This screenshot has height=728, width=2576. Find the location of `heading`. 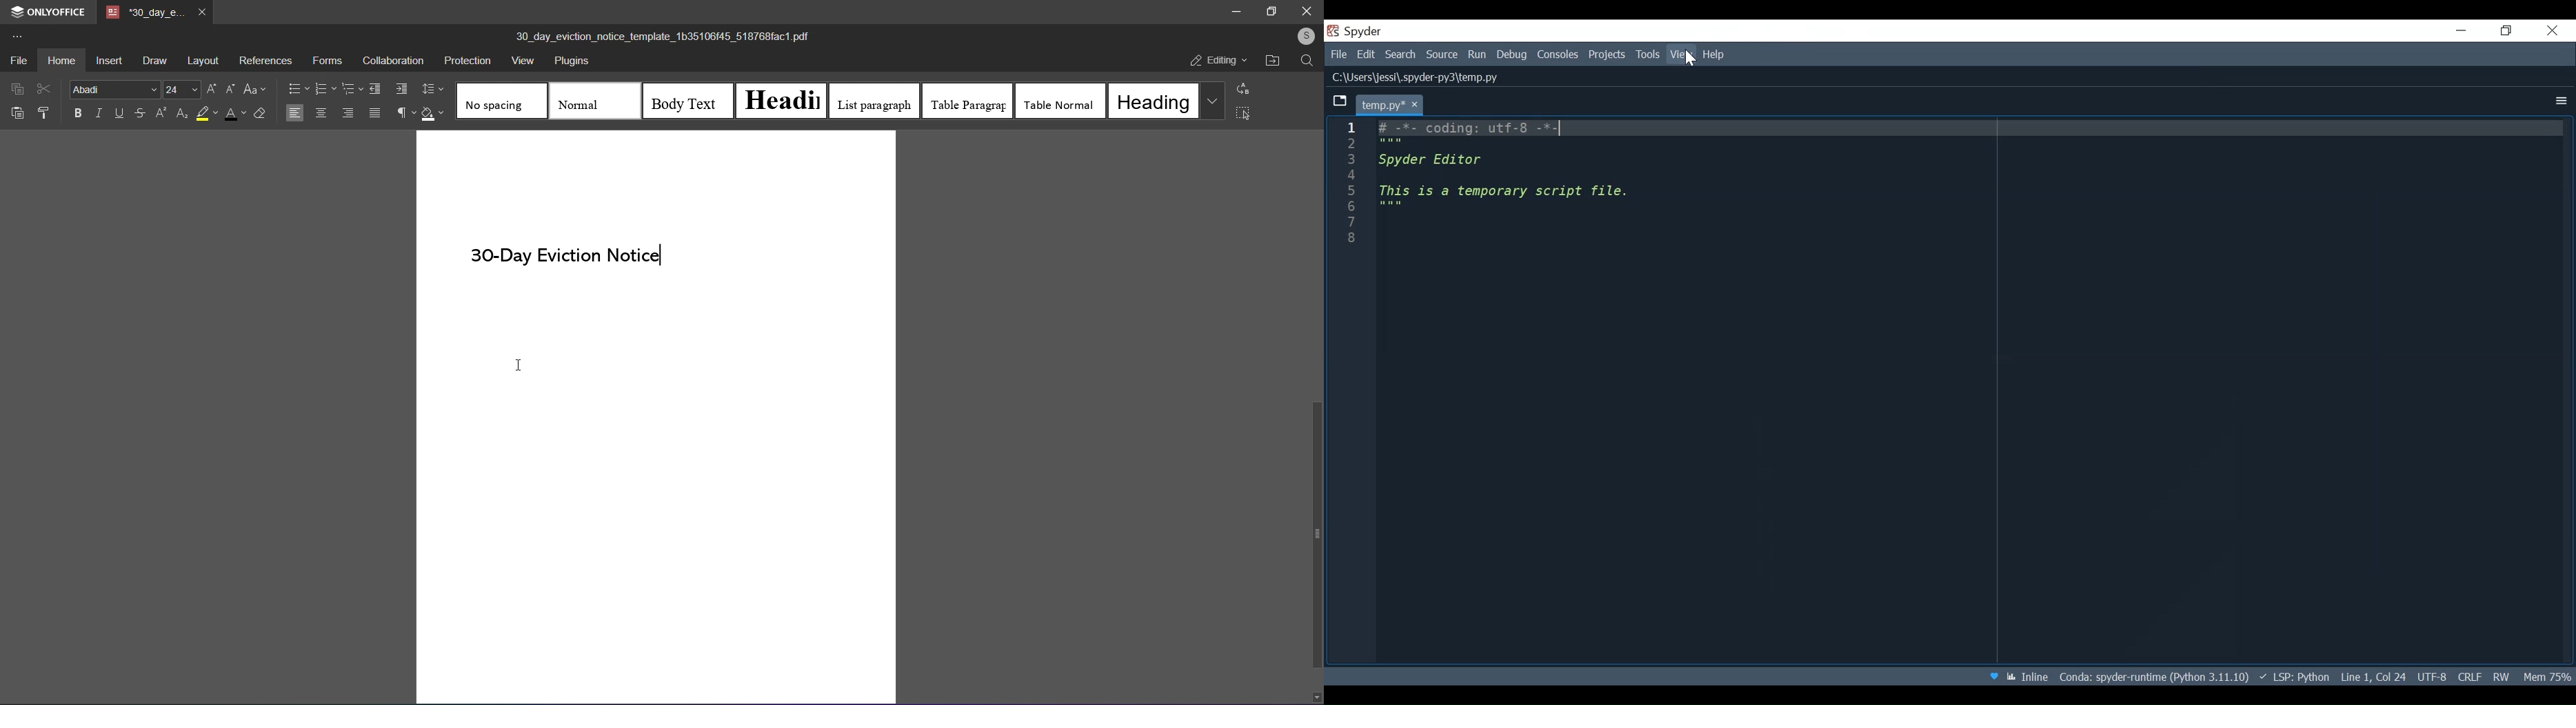

heading is located at coordinates (785, 99).